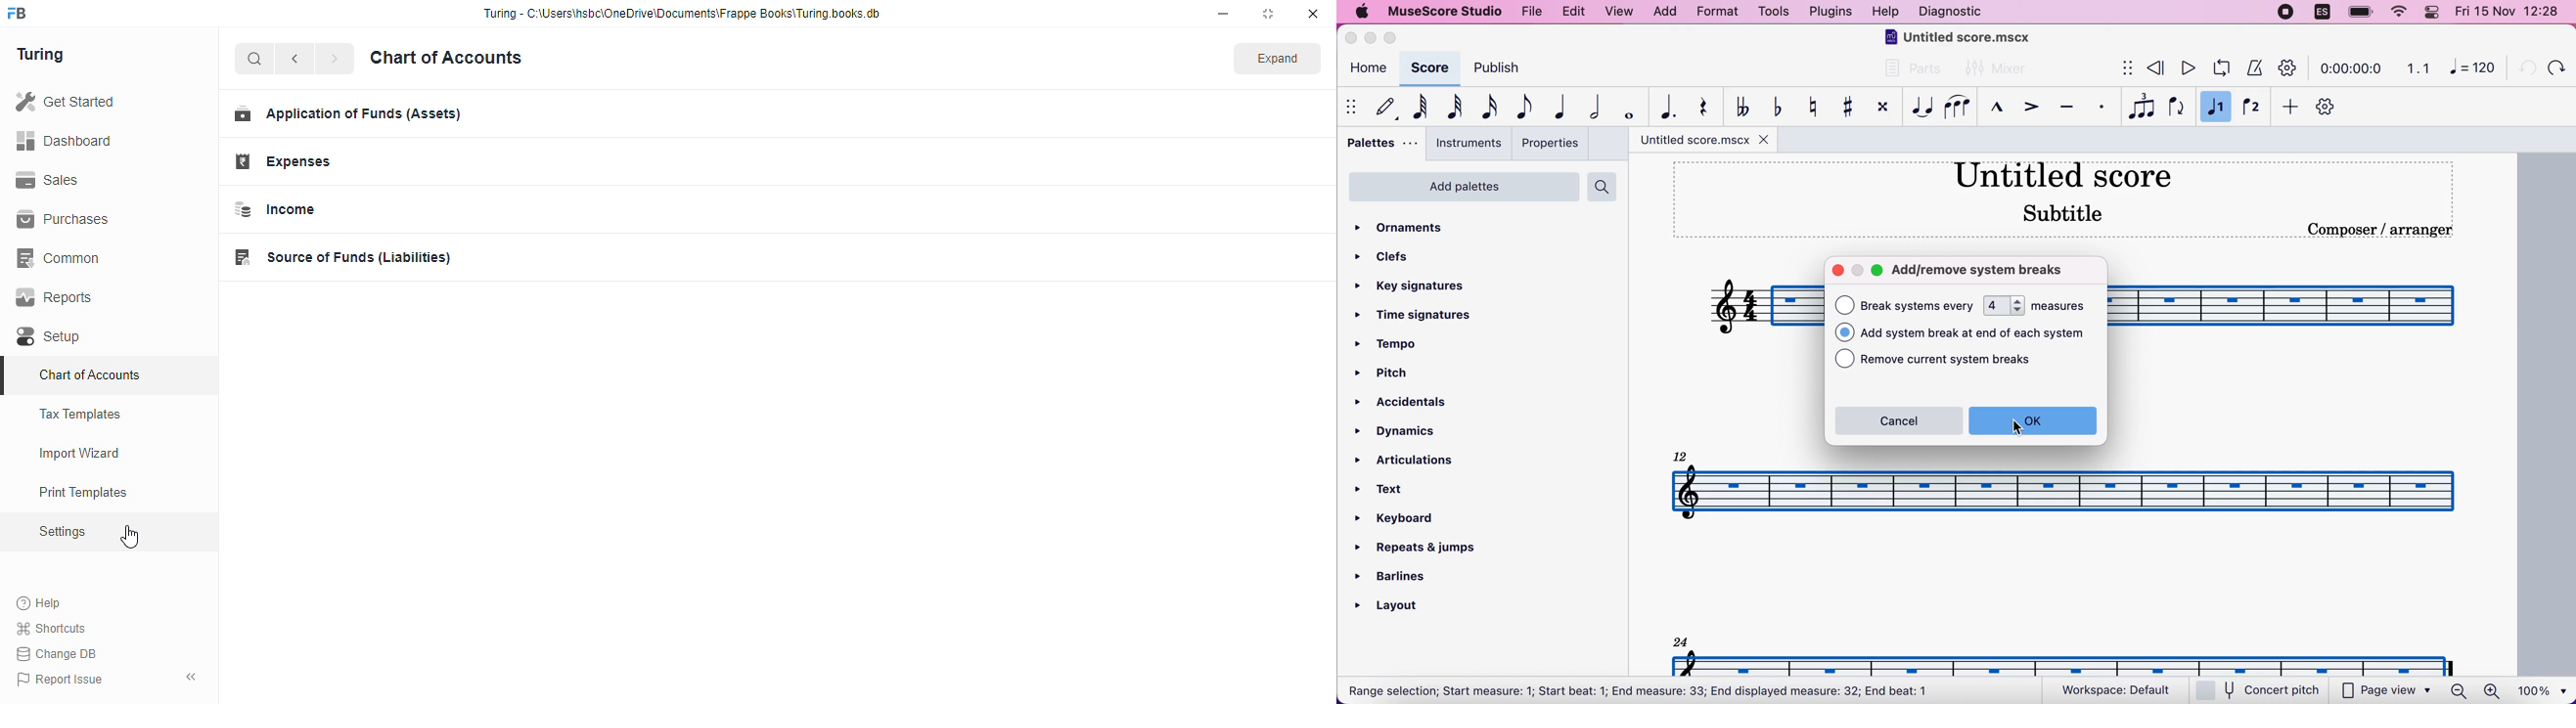  I want to click on FB-logo, so click(17, 13).